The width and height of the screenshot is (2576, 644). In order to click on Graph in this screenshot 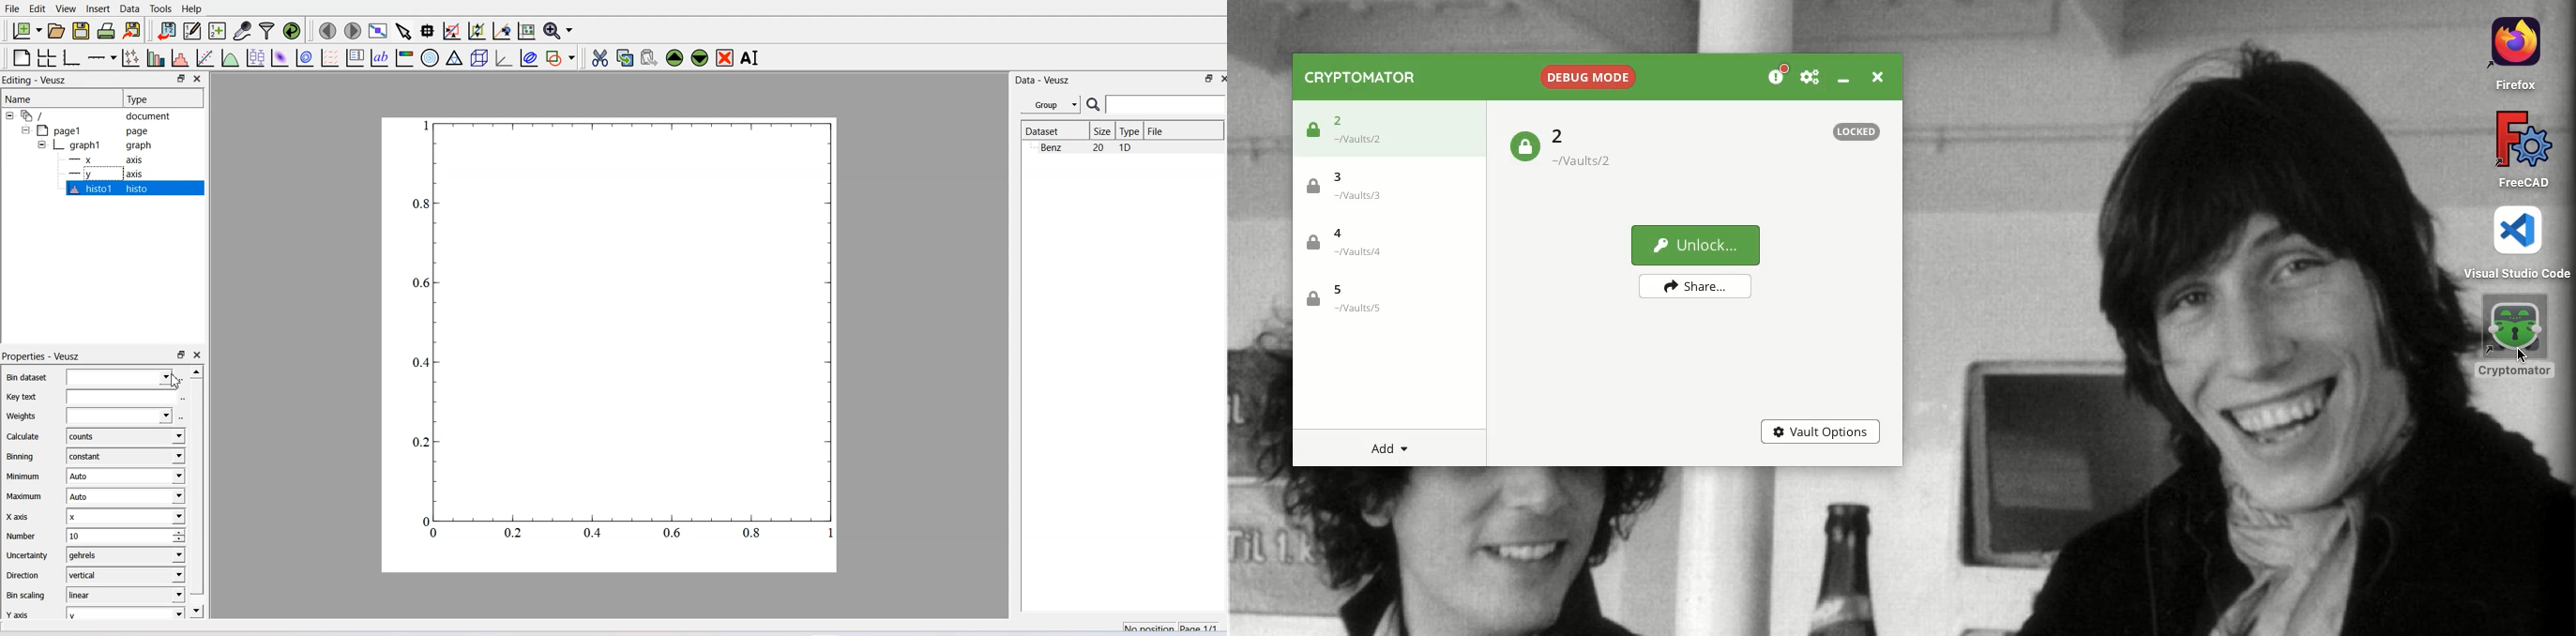, I will do `click(103, 145)`.